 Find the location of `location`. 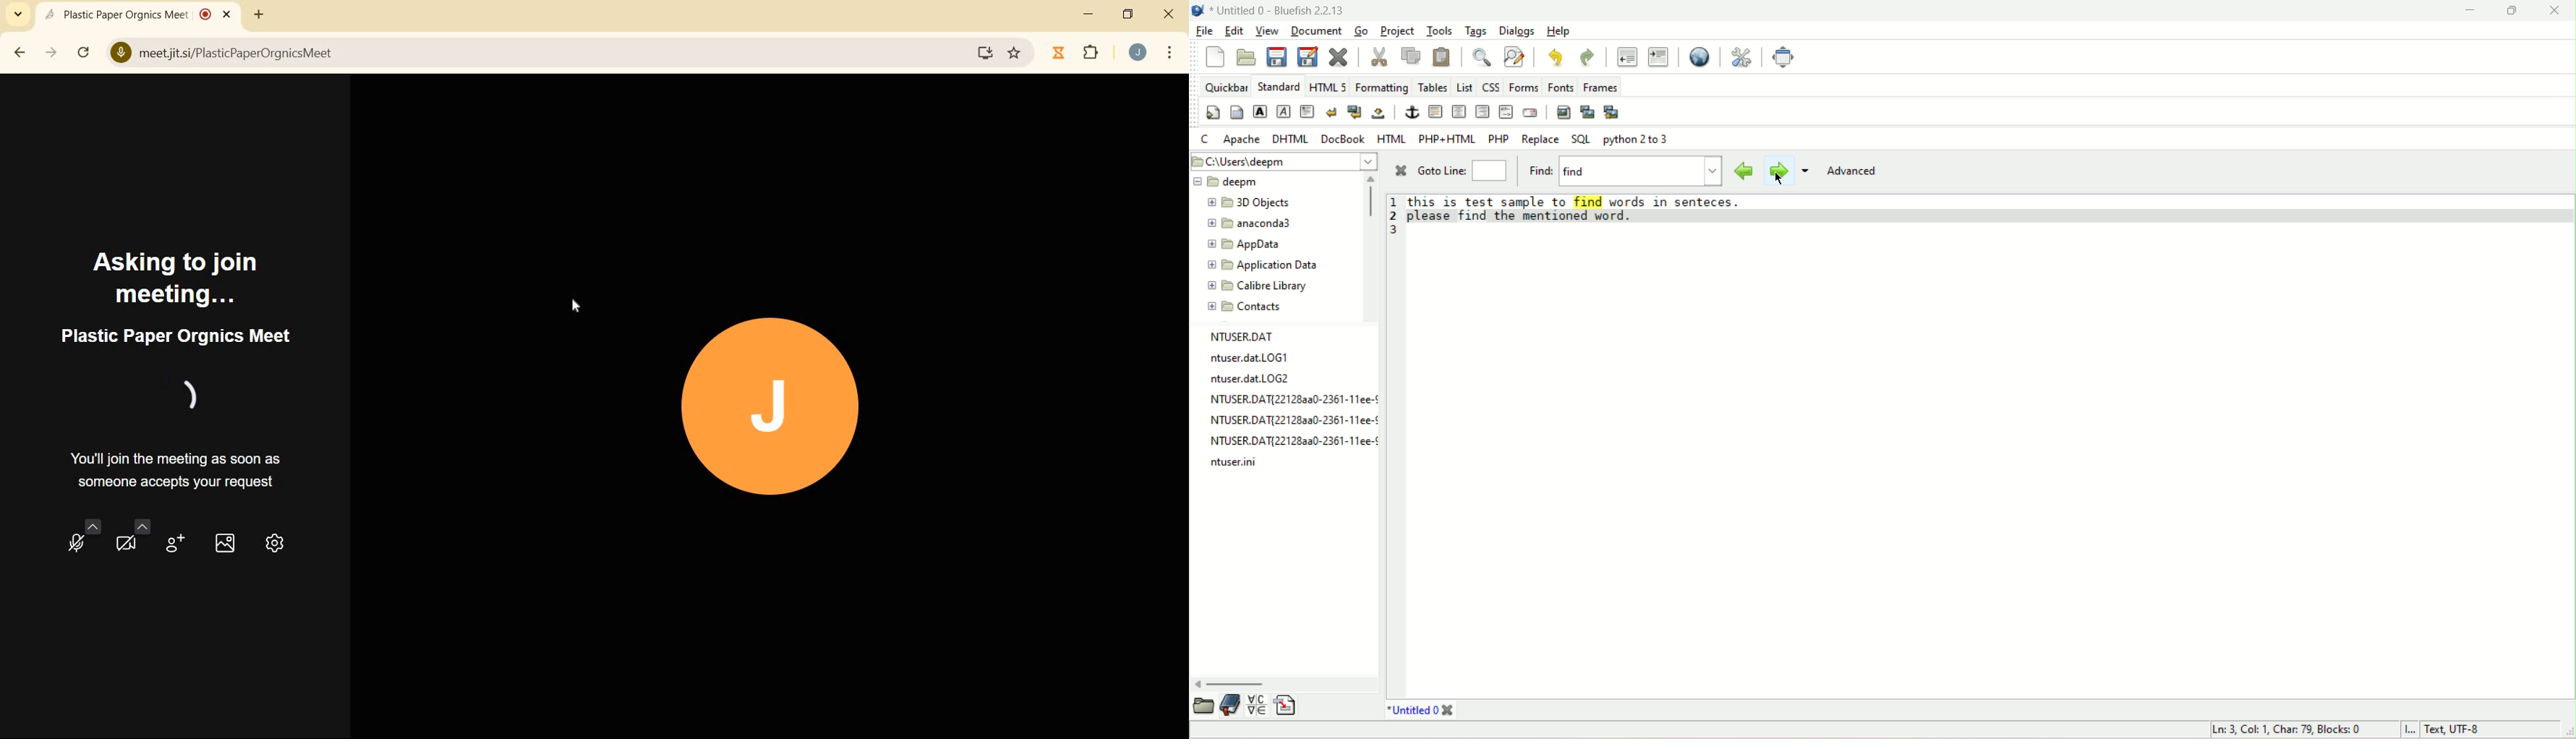

location is located at coordinates (1282, 163).